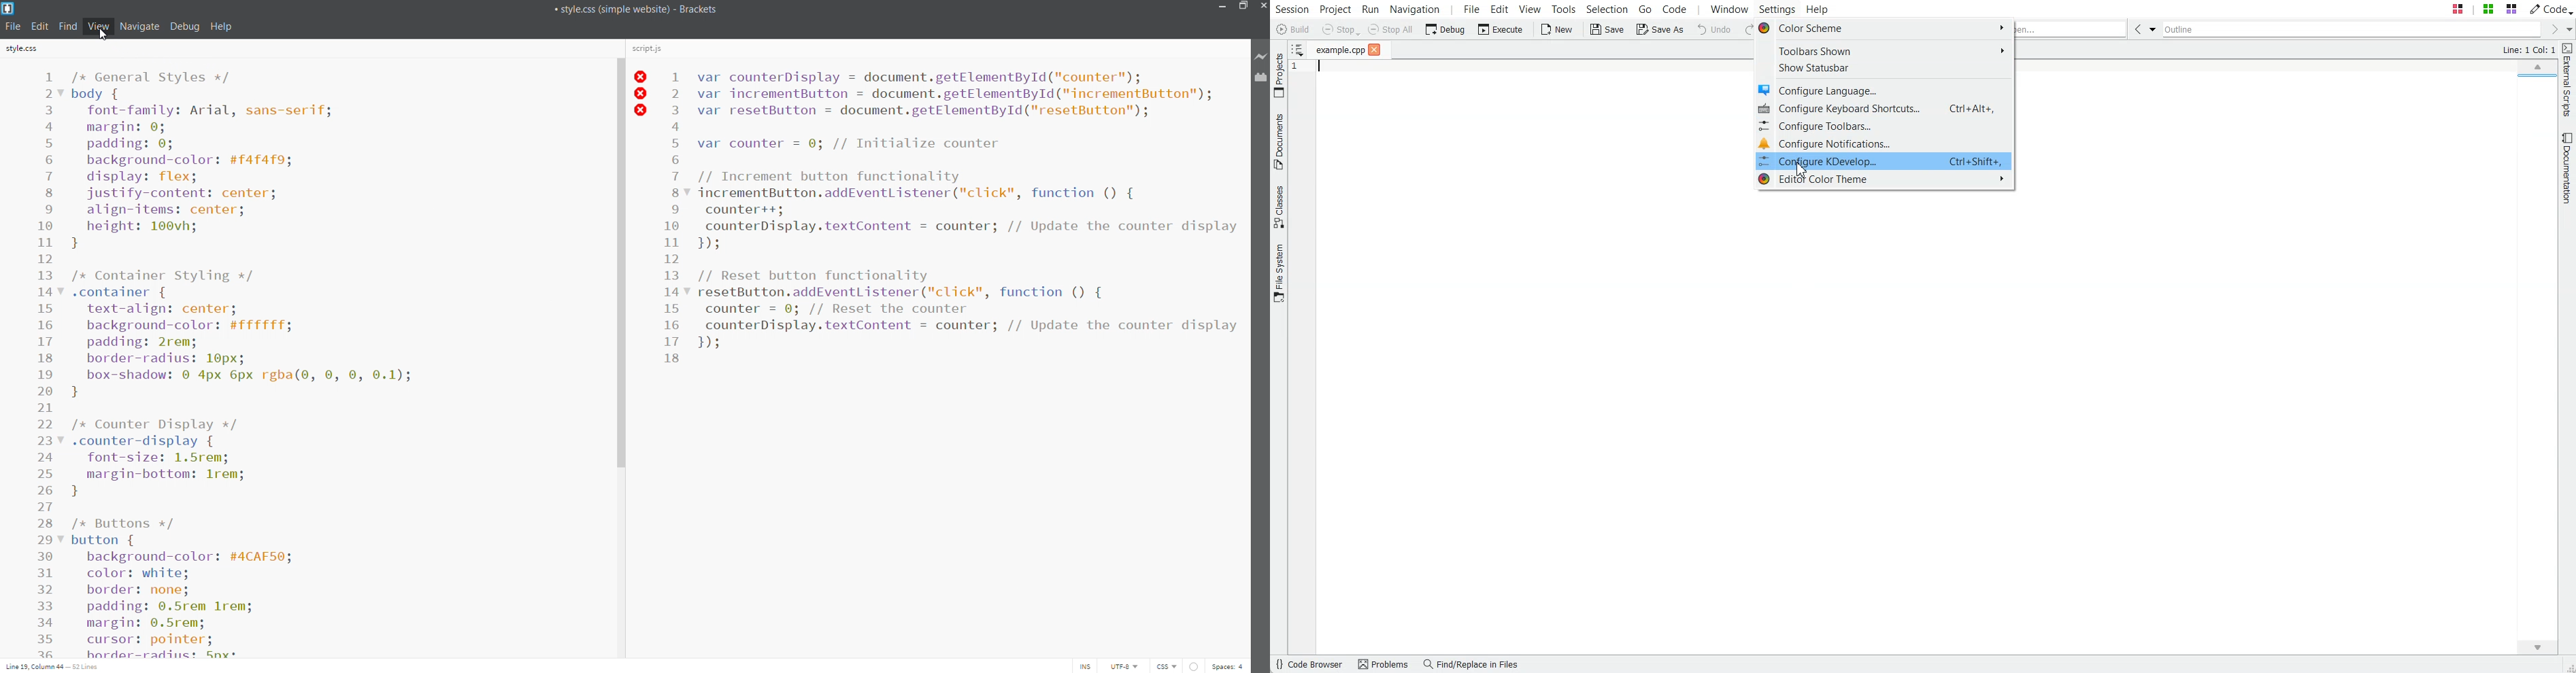  What do you see at coordinates (1262, 57) in the screenshot?
I see `live preview` at bounding box center [1262, 57].